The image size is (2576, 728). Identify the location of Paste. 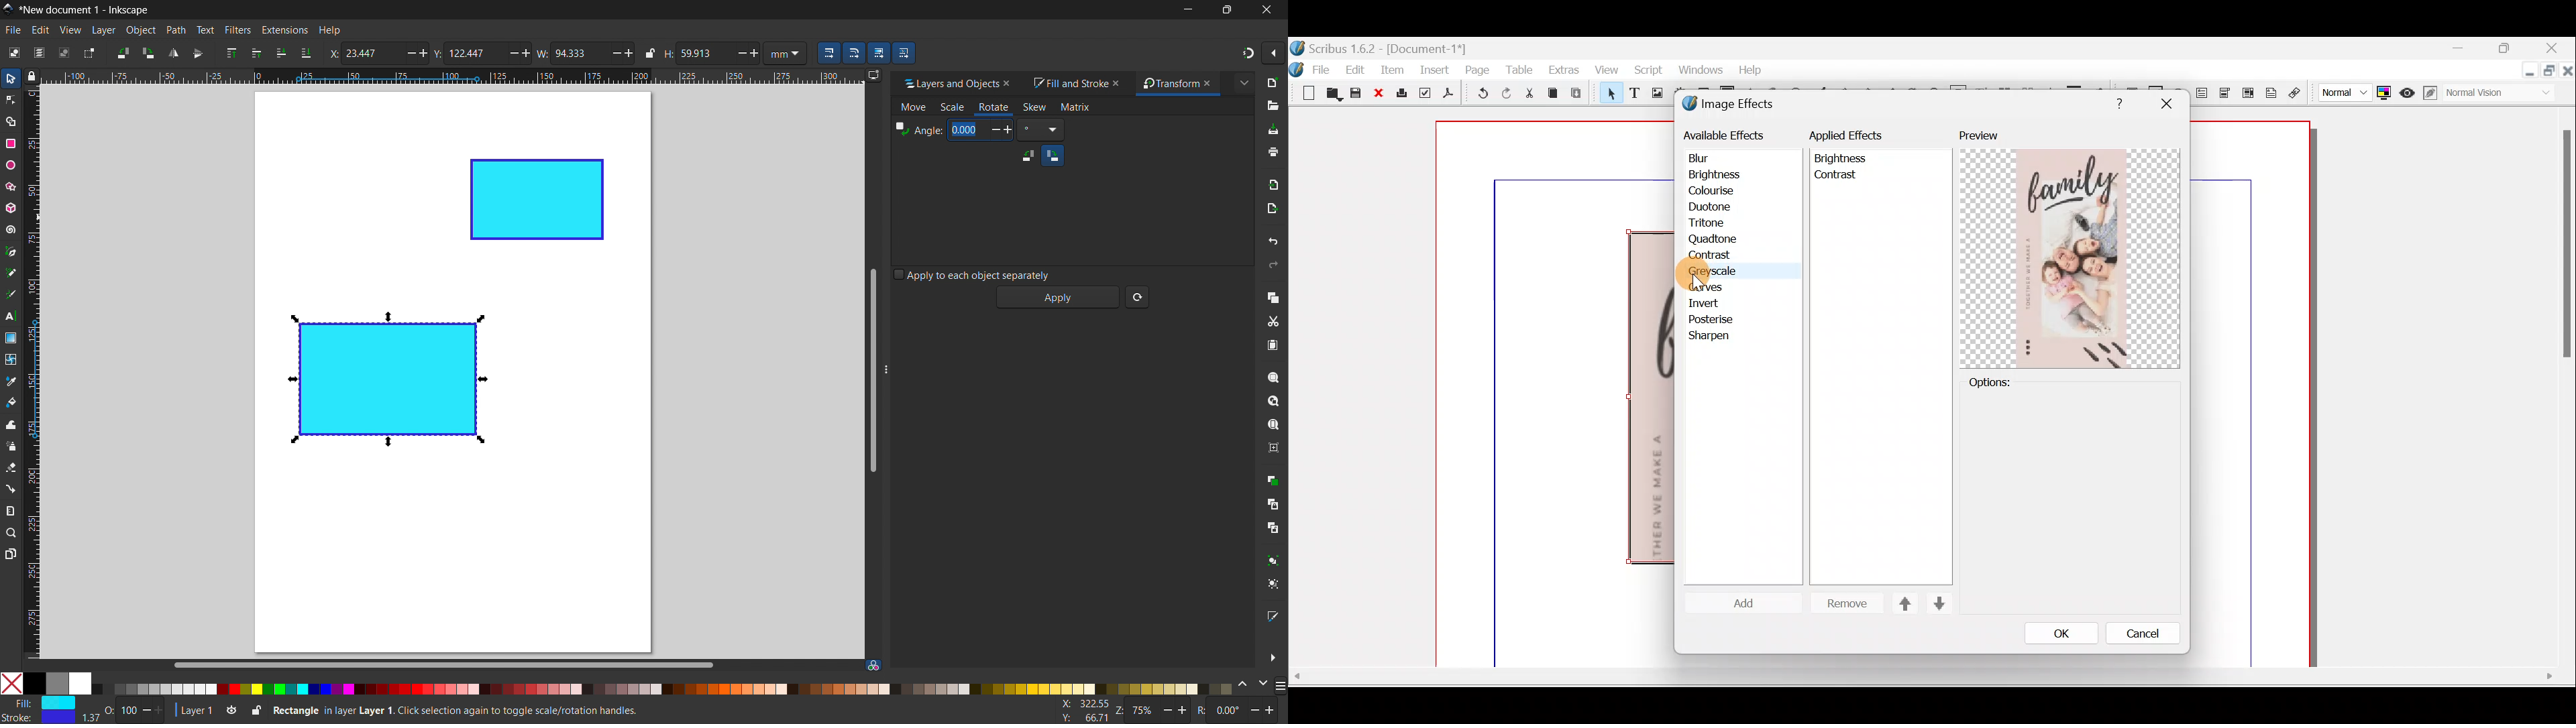
(1579, 93).